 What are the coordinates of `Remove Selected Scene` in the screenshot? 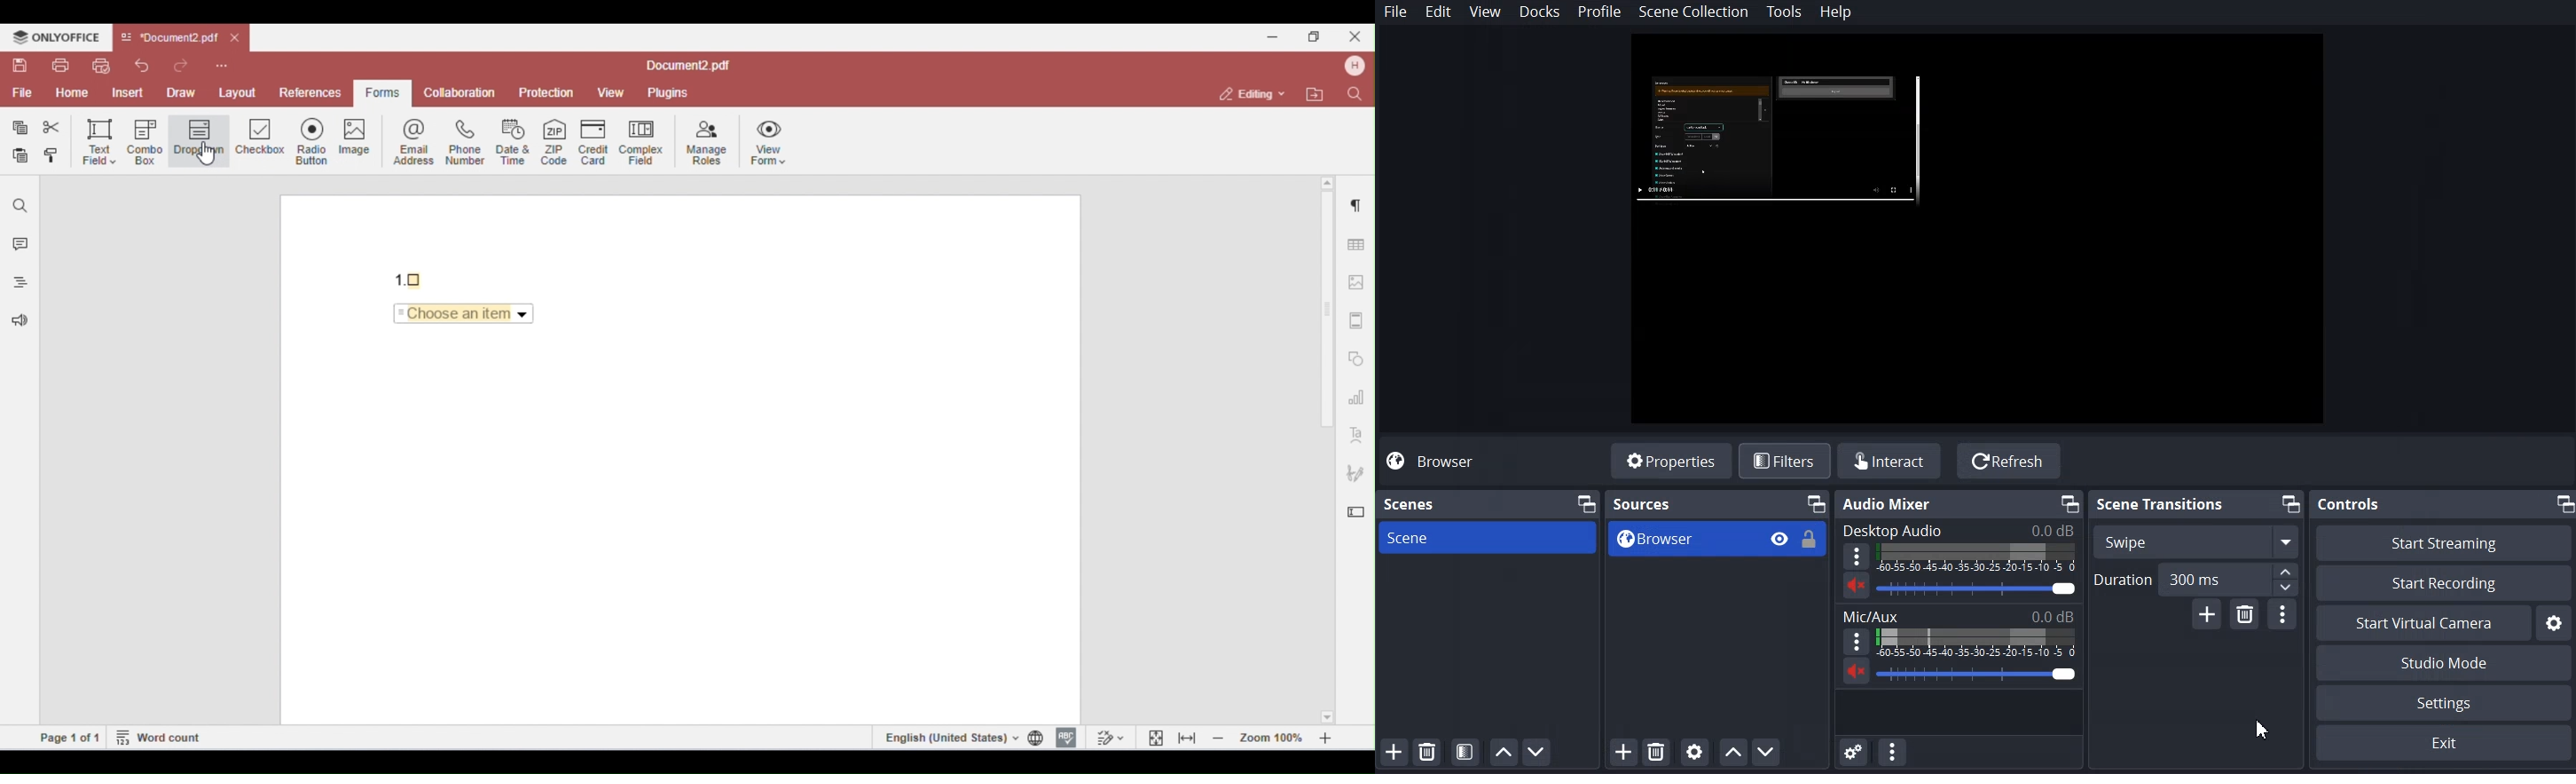 It's located at (1426, 751).